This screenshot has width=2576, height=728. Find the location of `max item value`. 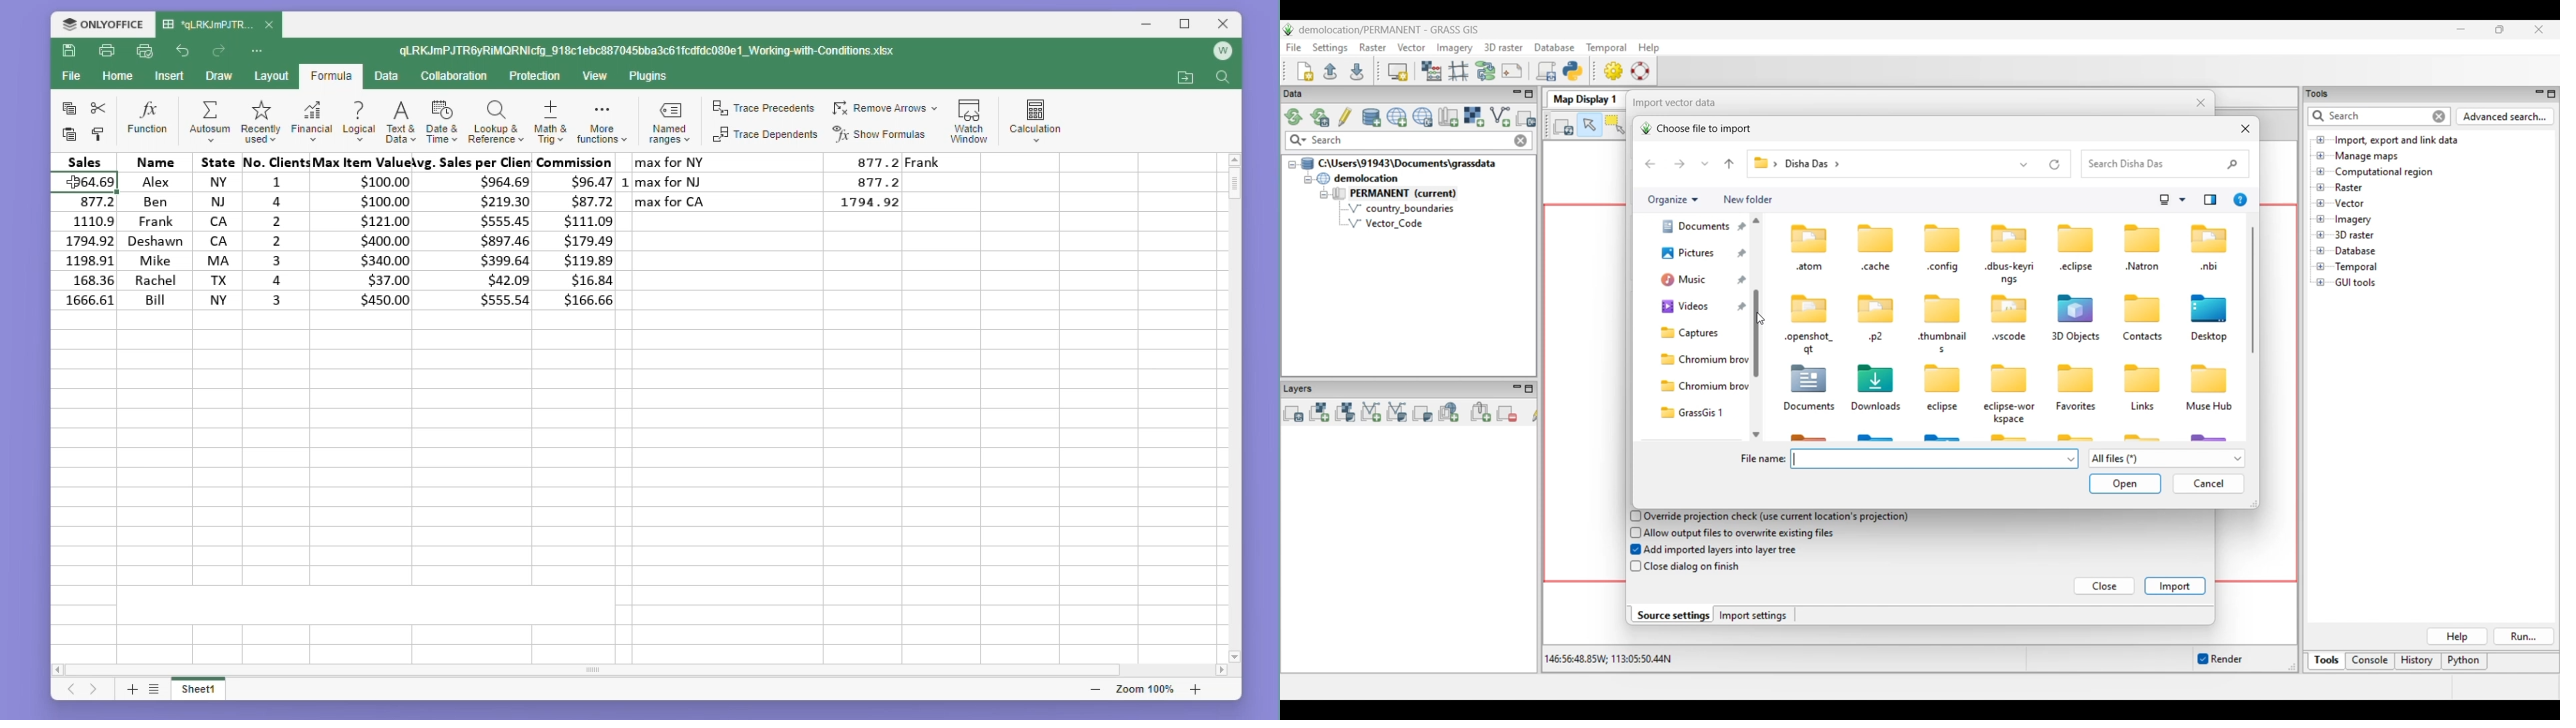

max item value is located at coordinates (359, 231).